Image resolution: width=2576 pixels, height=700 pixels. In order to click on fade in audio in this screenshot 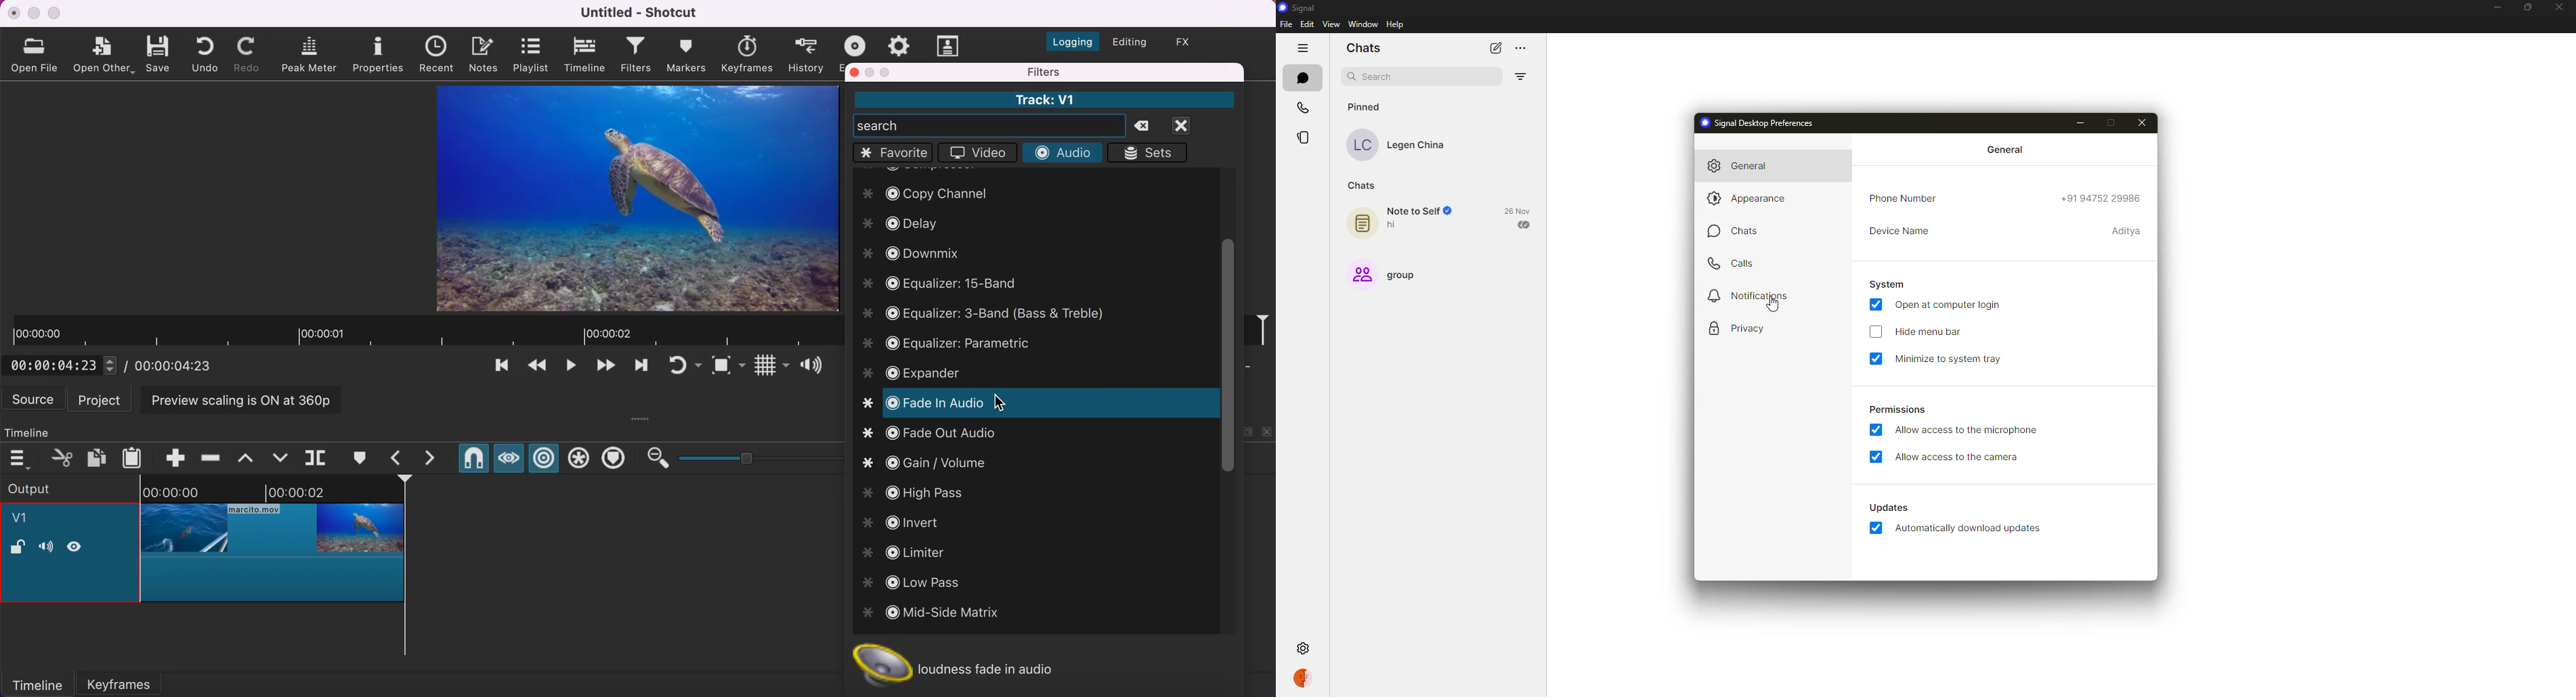, I will do `click(922, 403)`.